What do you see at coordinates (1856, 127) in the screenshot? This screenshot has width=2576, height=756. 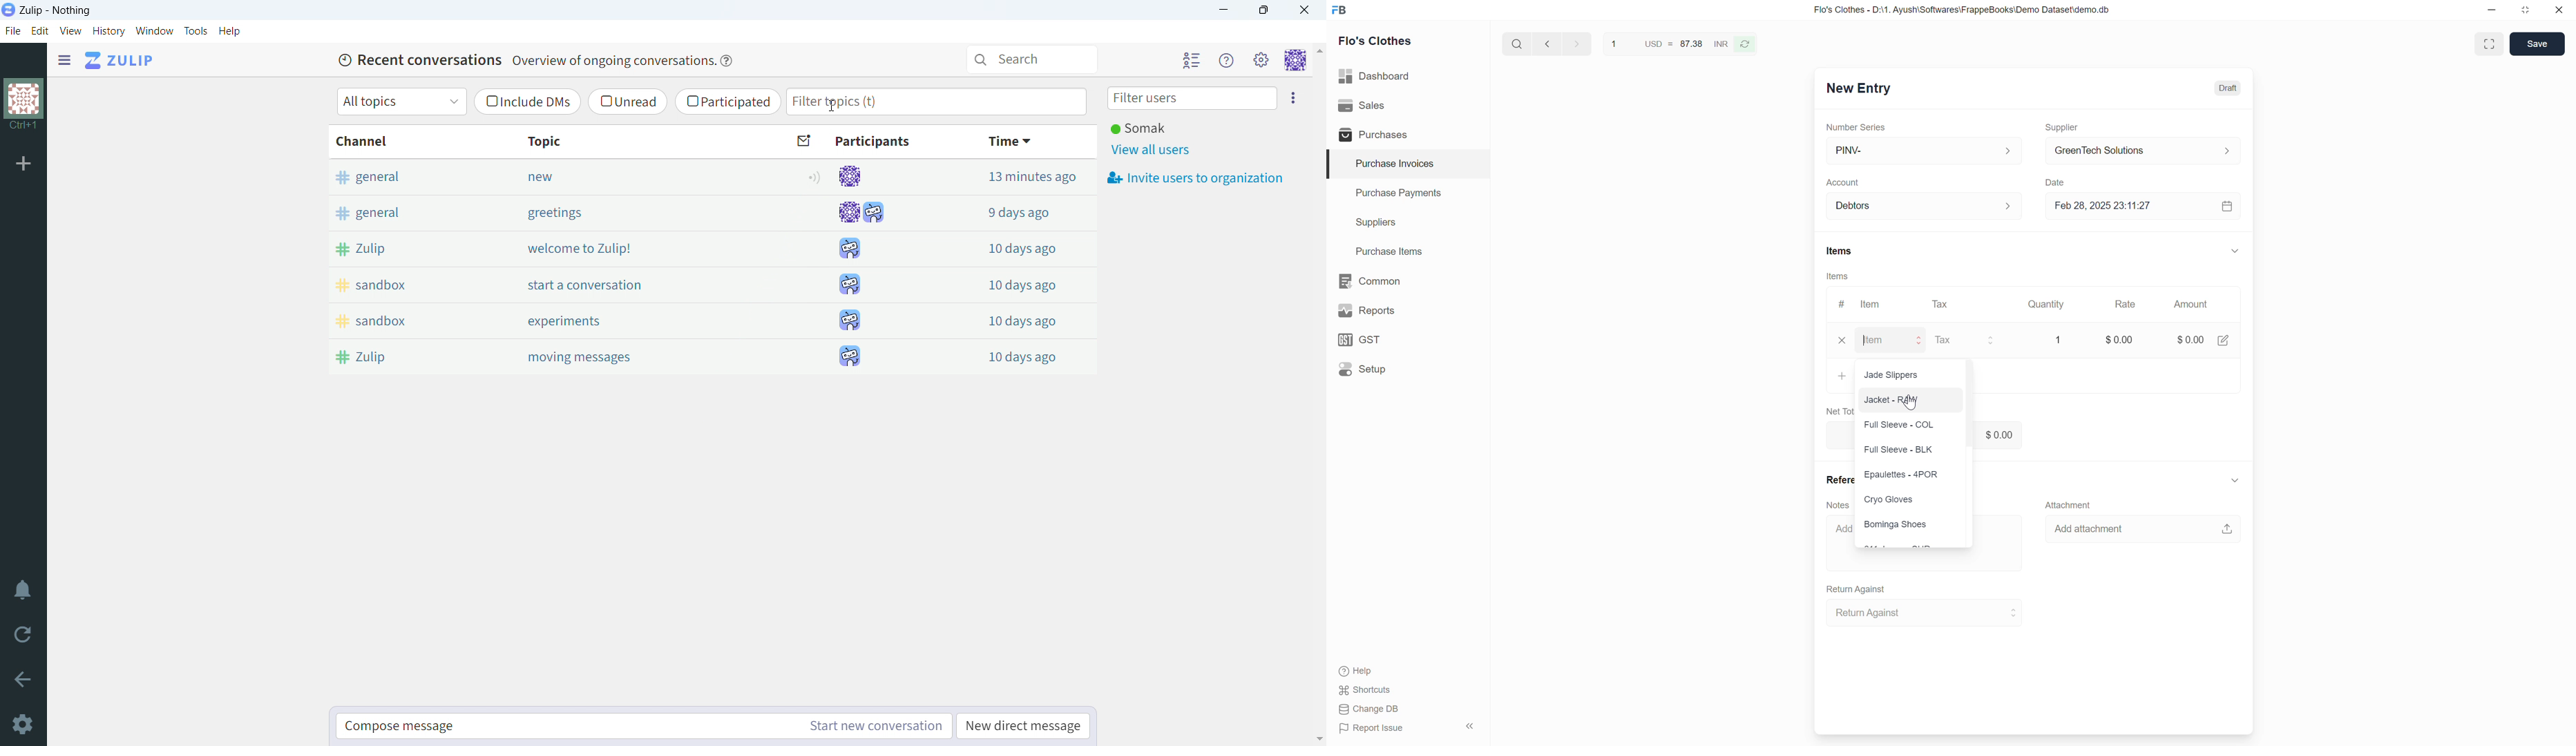 I see `Number Series` at bounding box center [1856, 127].